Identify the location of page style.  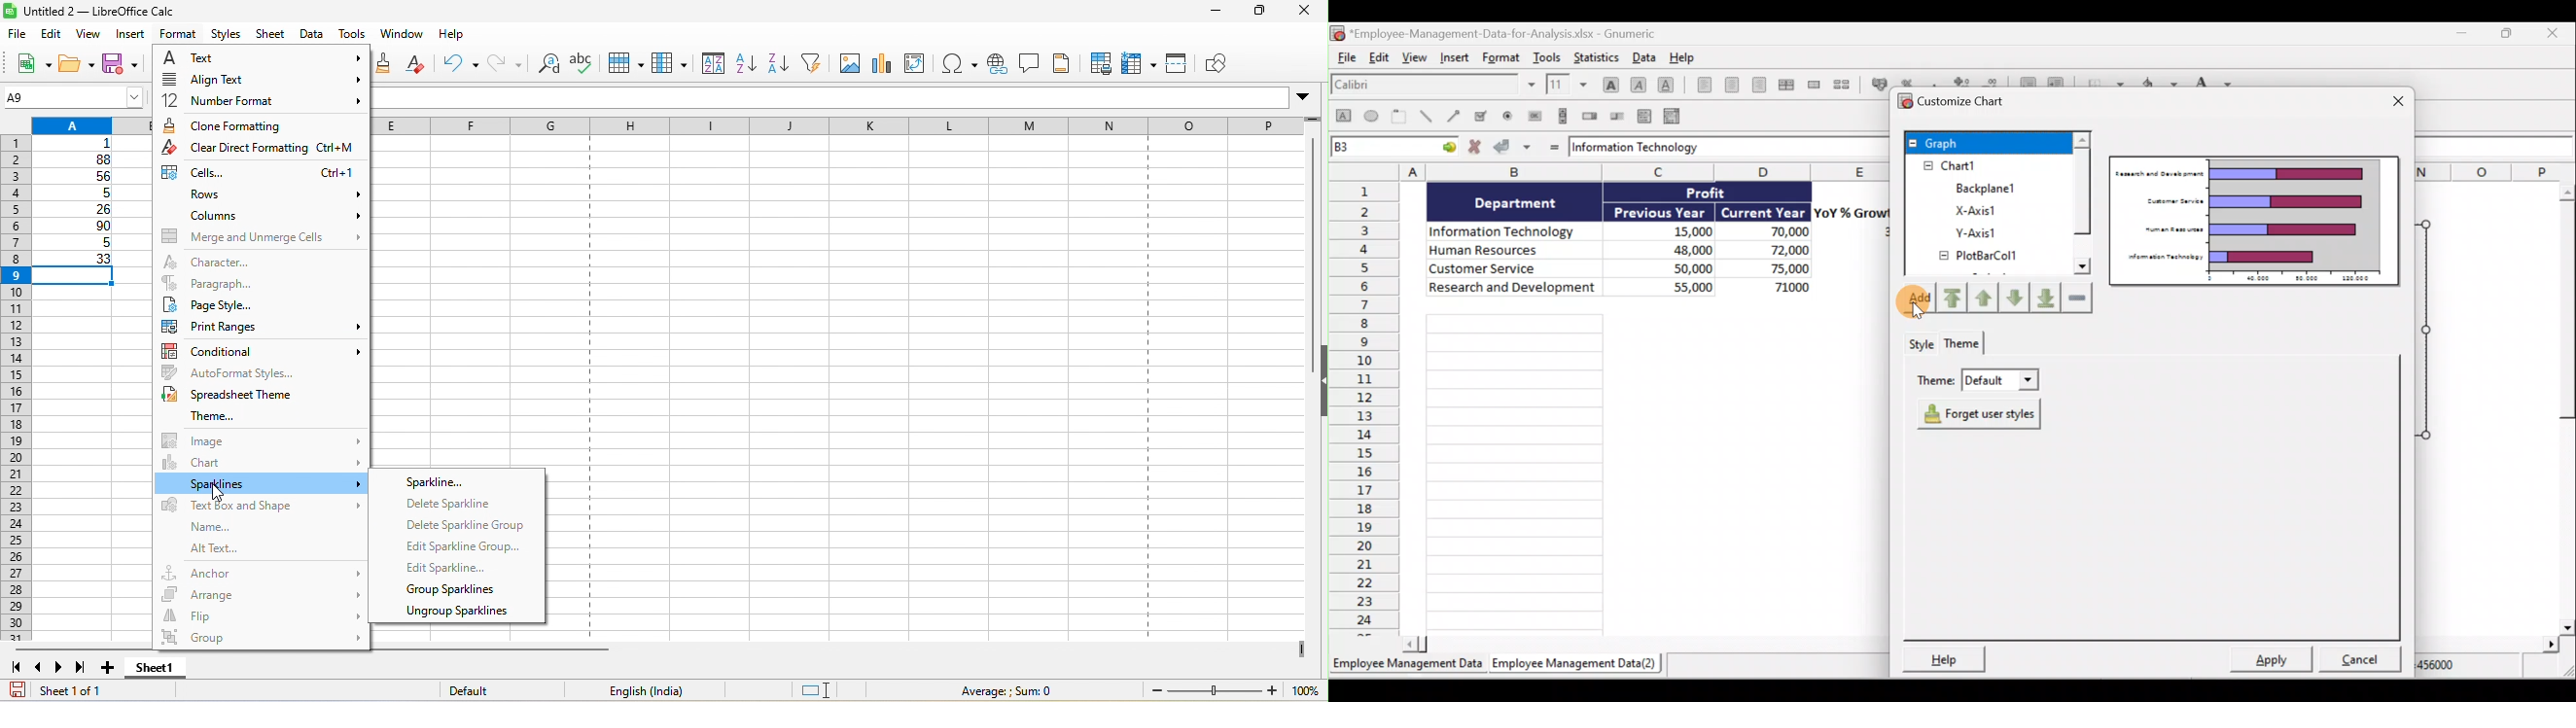
(261, 304).